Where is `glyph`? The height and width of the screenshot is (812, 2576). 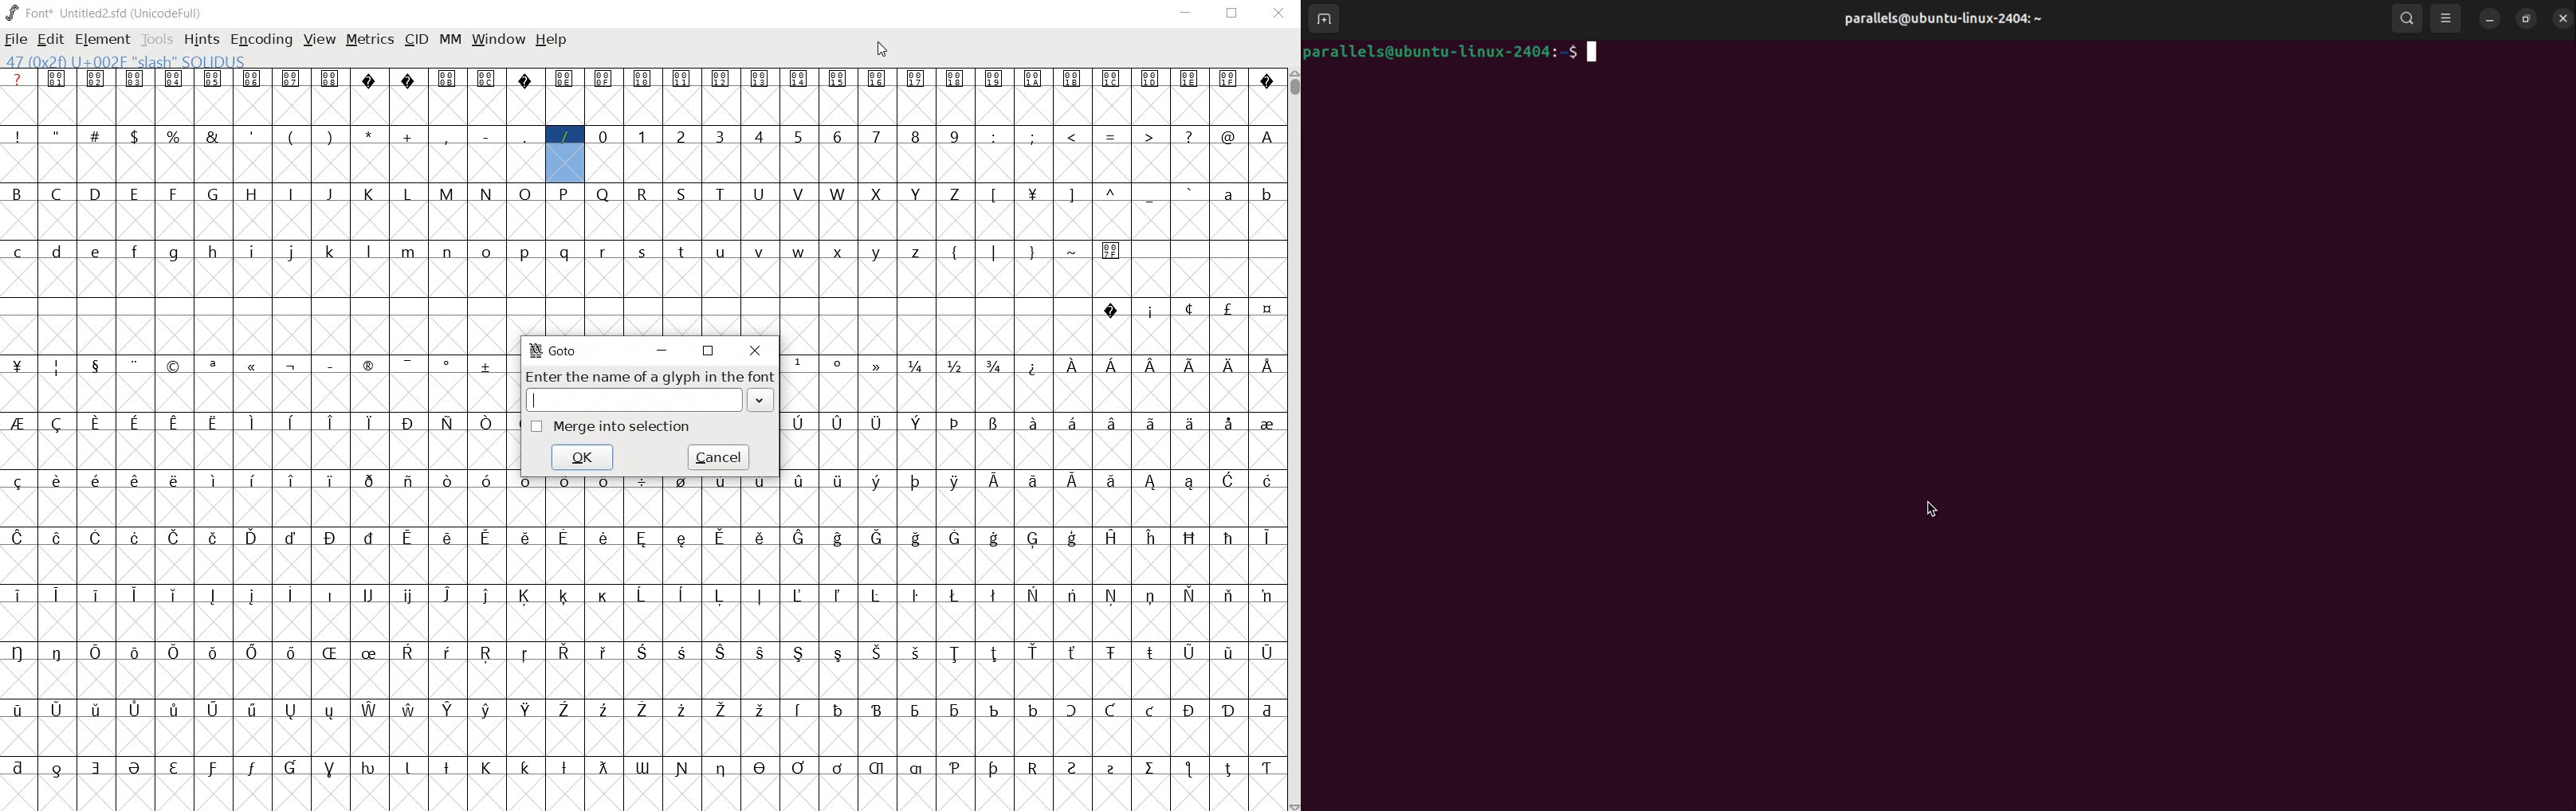 glyph is located at coordinates (995, 253).